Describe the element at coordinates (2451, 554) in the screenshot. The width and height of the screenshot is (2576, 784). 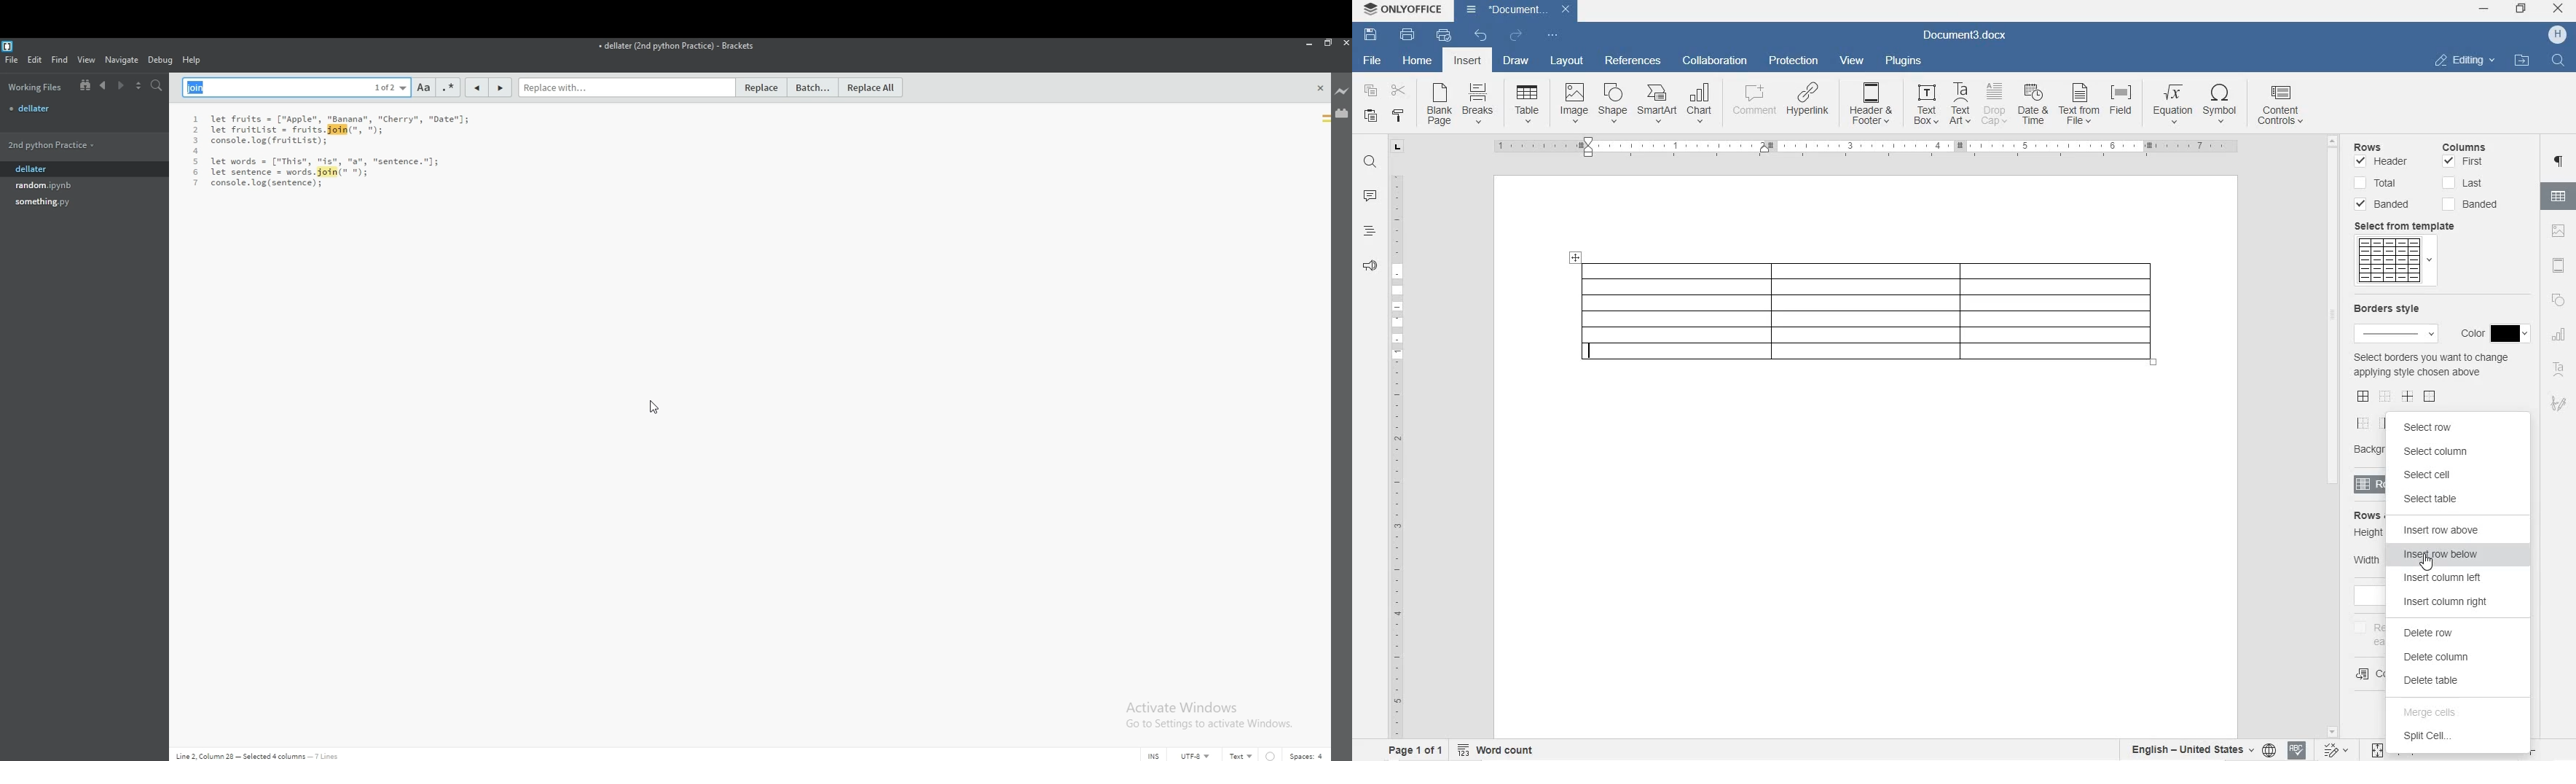
I see `insert row below` at that location.